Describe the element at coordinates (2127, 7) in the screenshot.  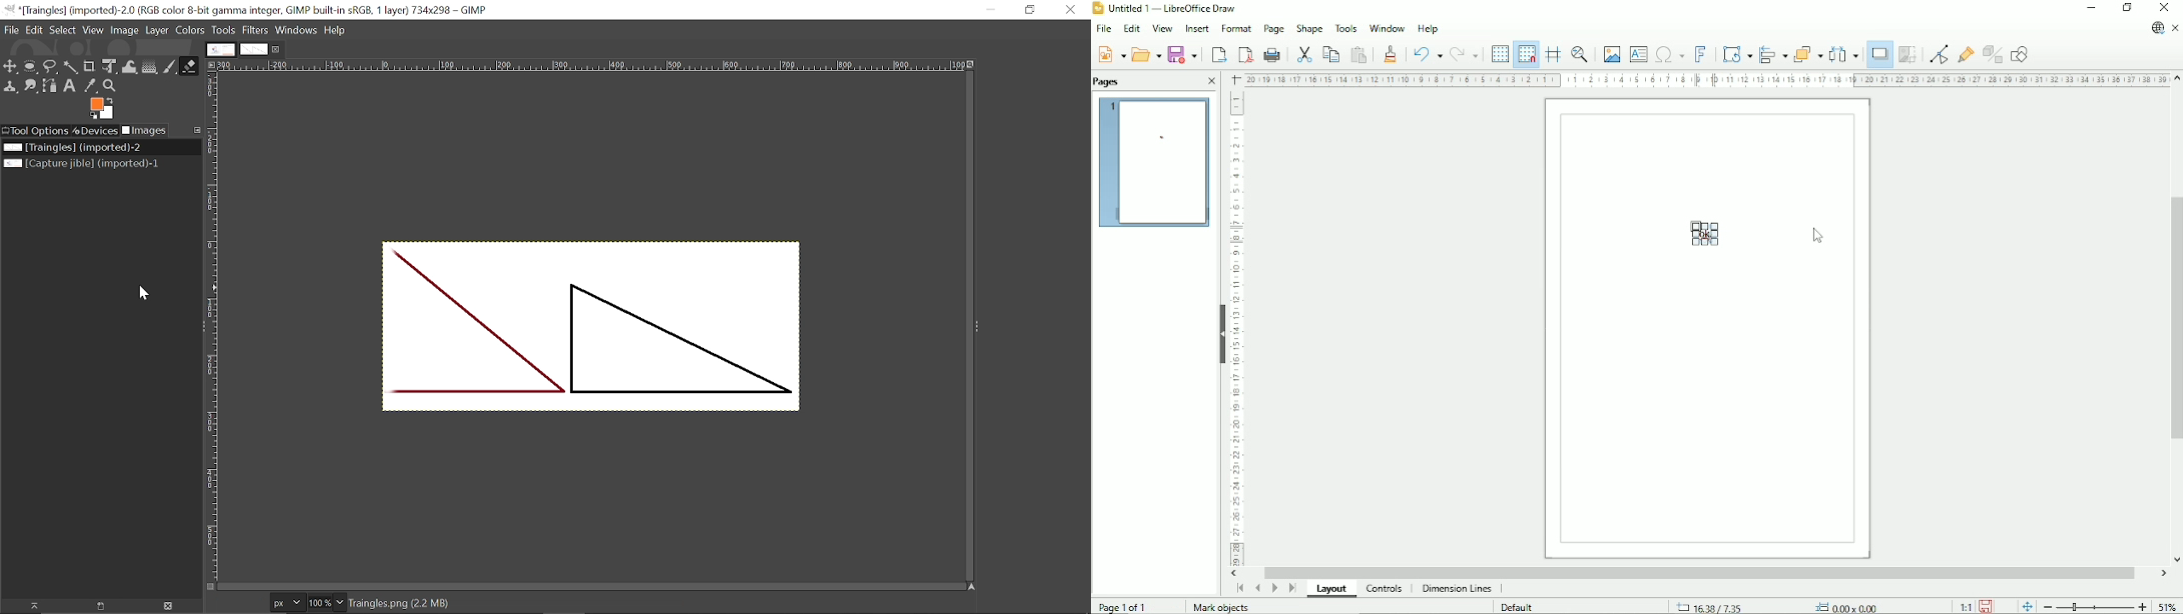
I see `Restore down` at that location.